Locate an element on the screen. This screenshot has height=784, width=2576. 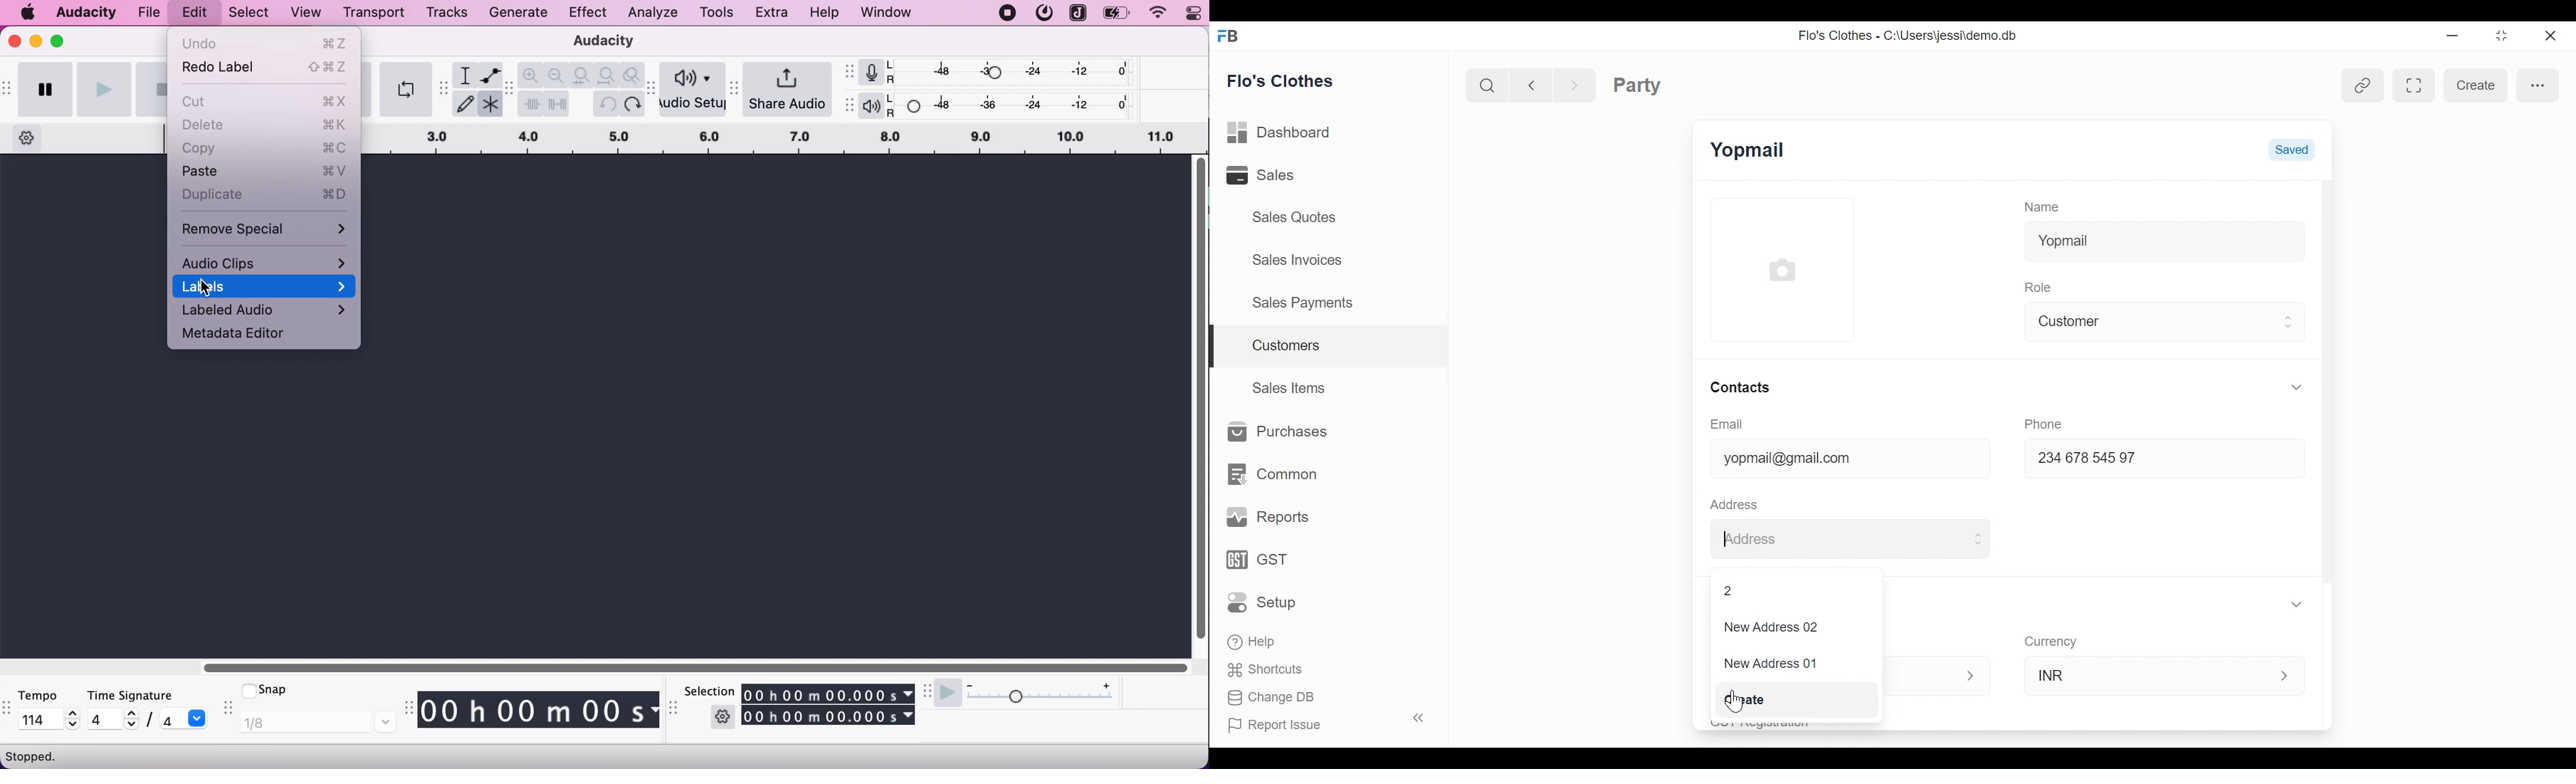
New Address 02 is located at coordinates (1774, 626).